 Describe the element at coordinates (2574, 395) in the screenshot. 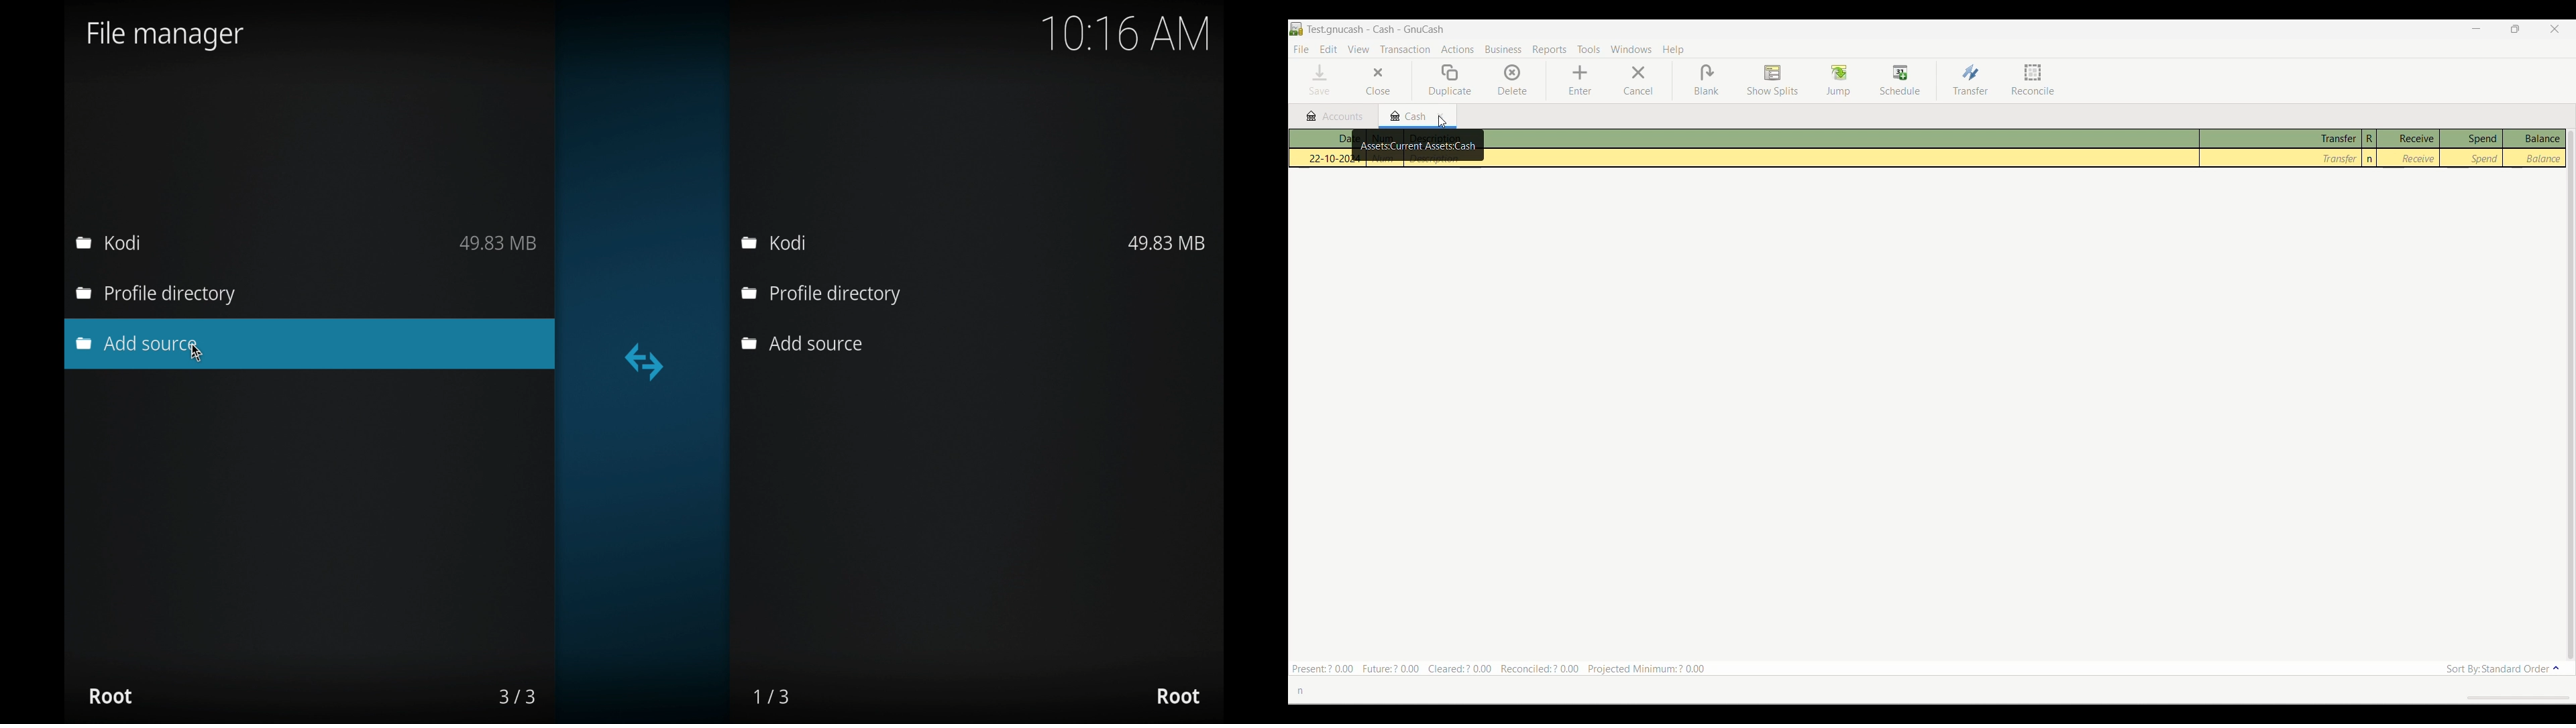

I see `Vertical slide bar` at that location.